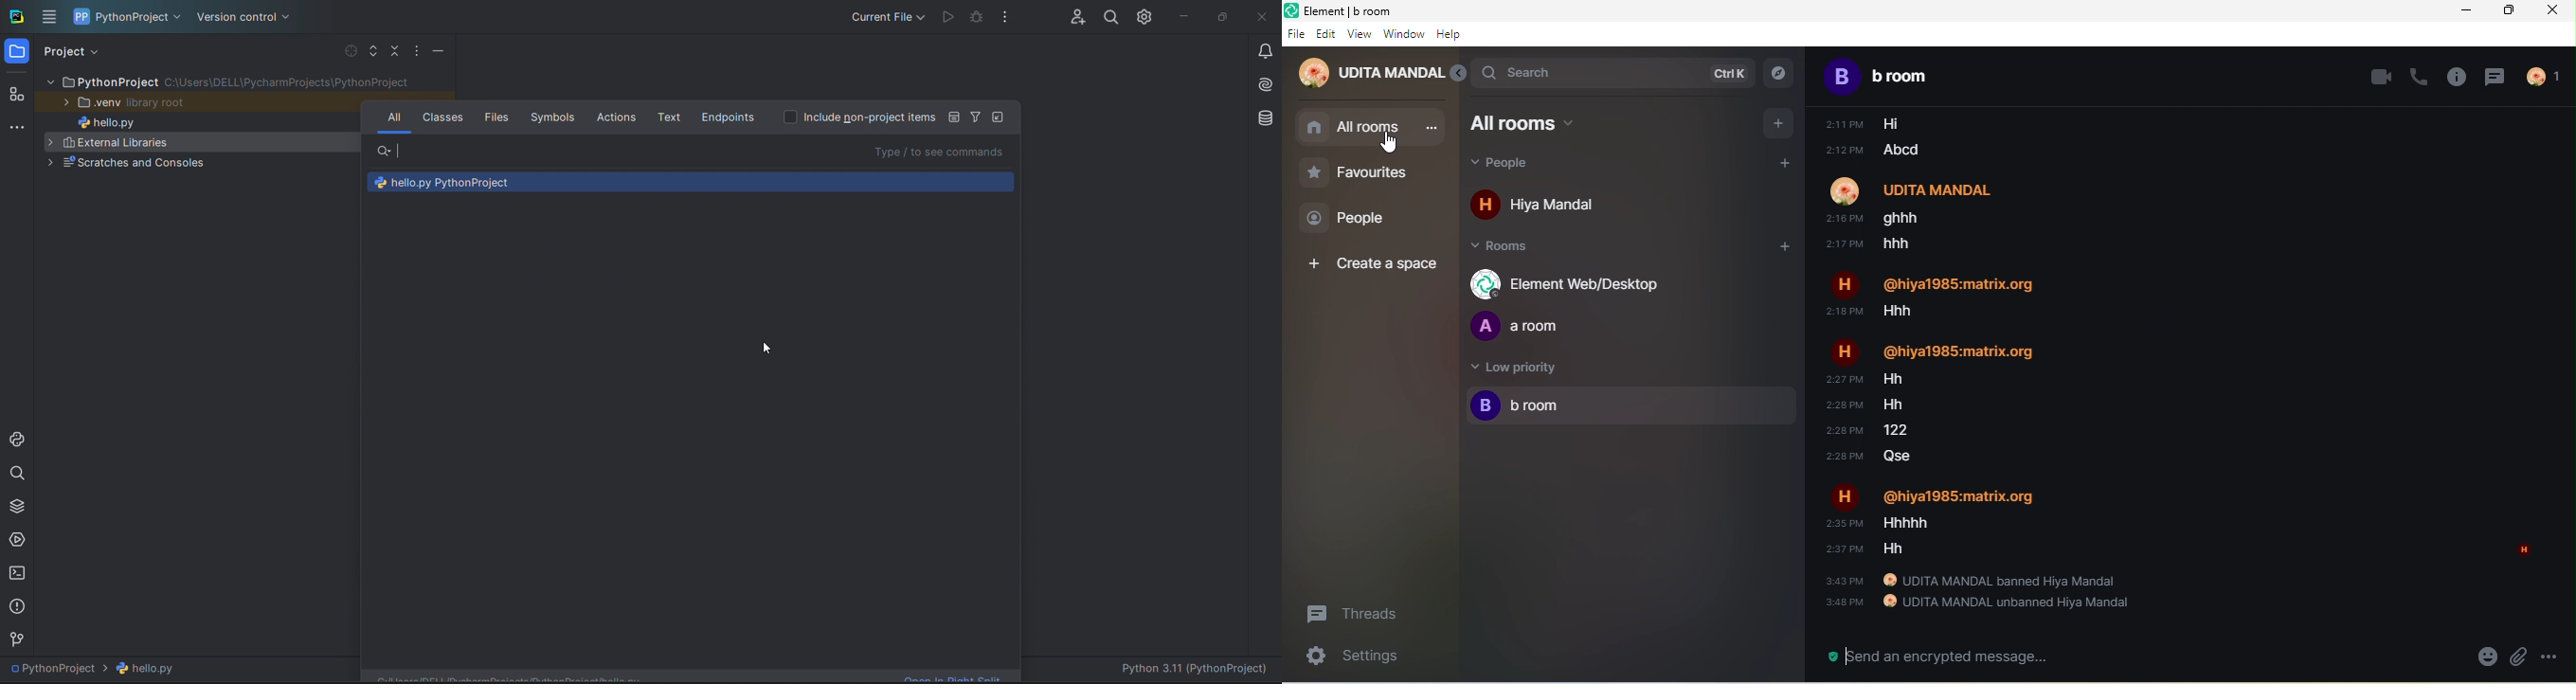  Describe the element at coordinates (1574, 283) in the screenshot. I see `element web` at that location.